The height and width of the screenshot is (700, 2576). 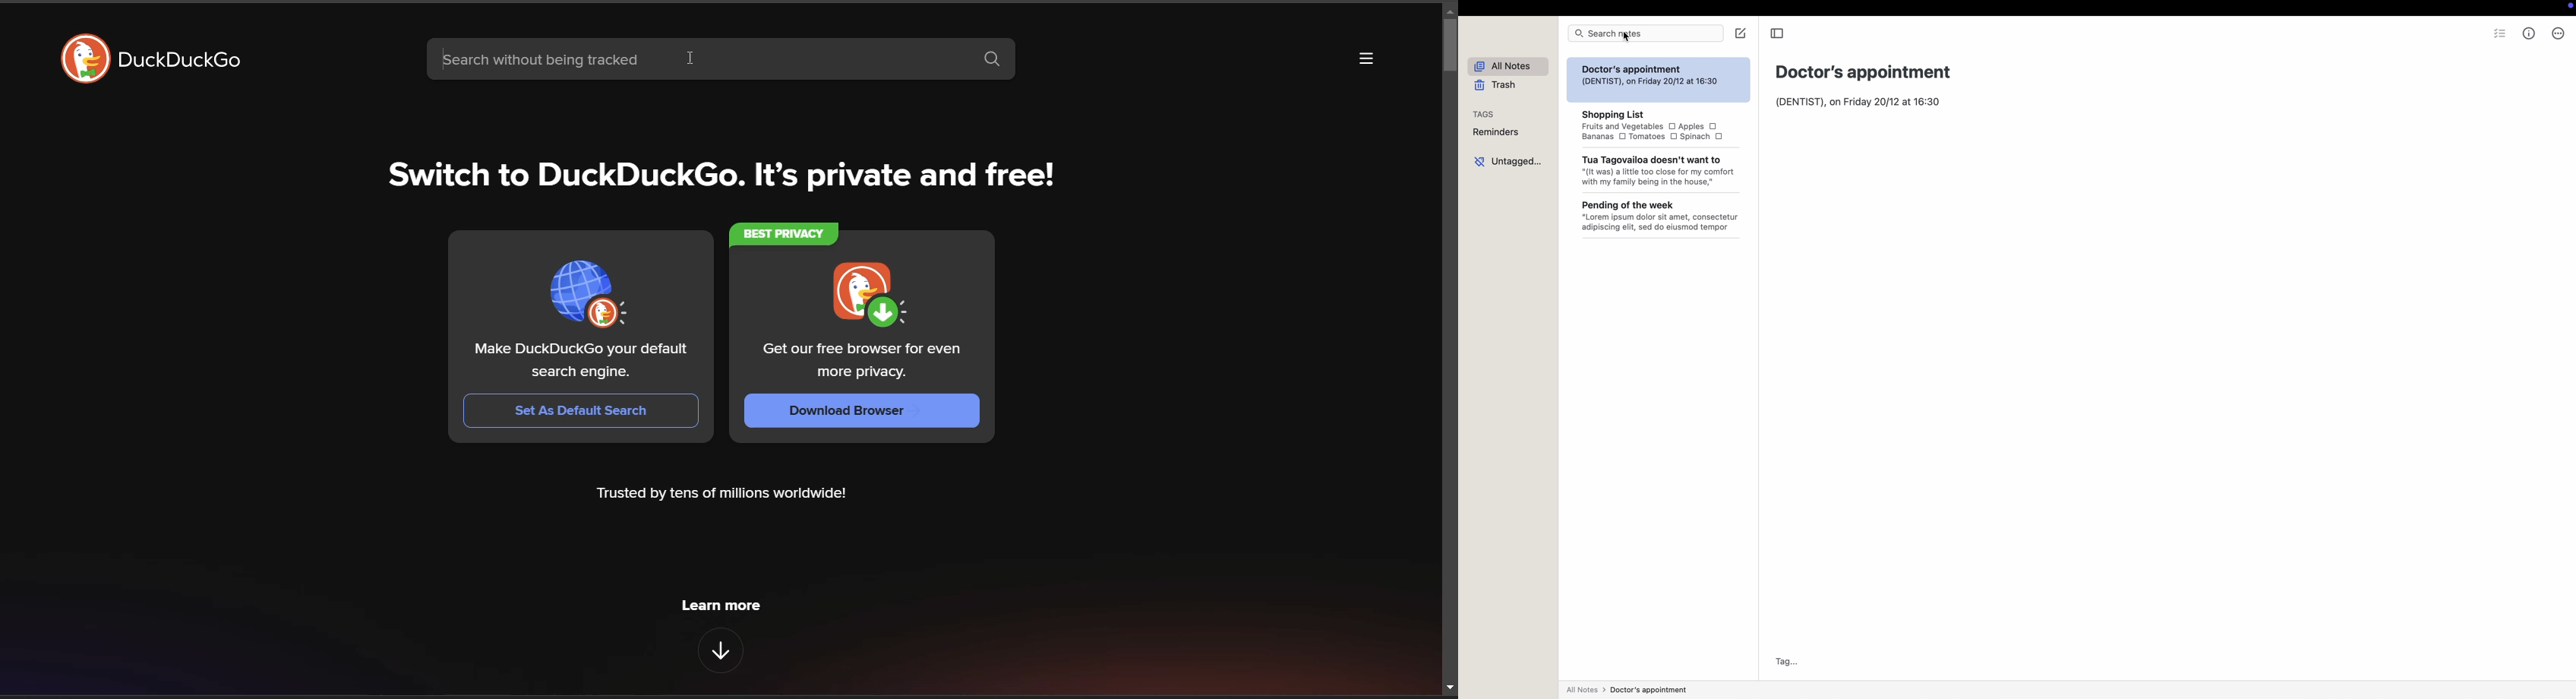 What do you see at coordinates (860, 411) in the screenshot?
I see `Download Browser` at bounding box center [860, 411].